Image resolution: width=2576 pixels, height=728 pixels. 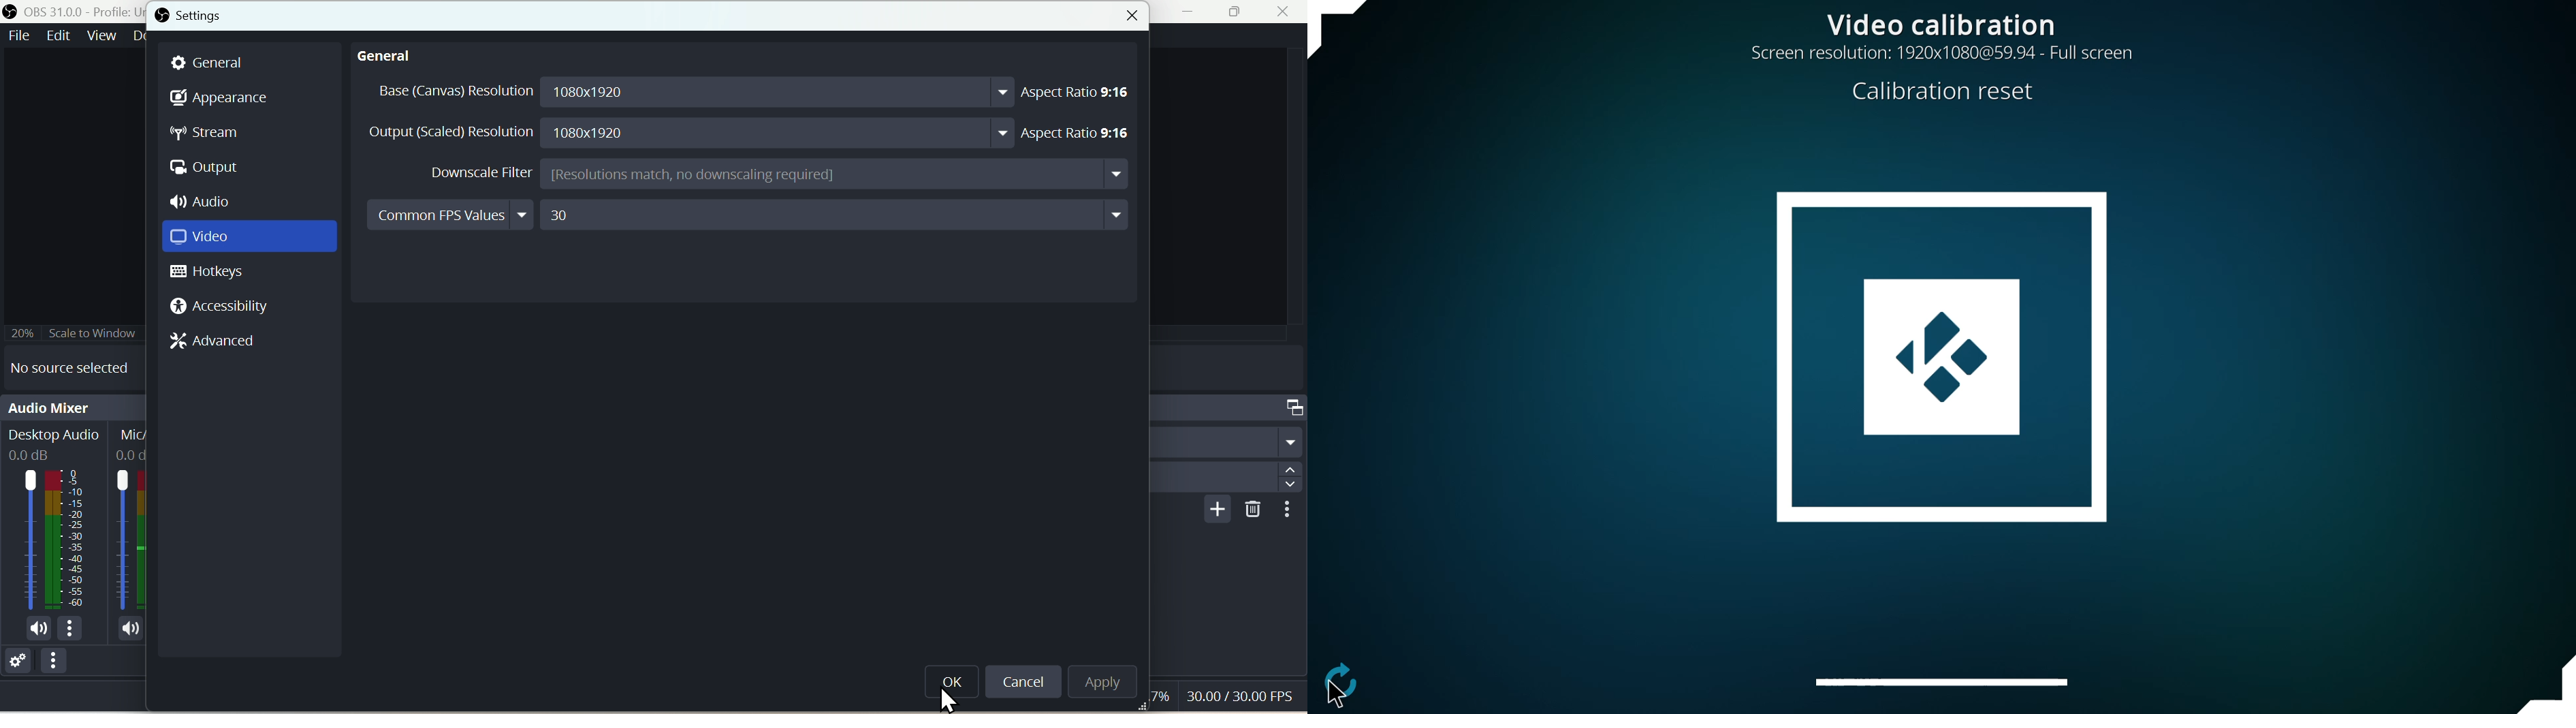 I want to click on video calibration, so click(x=1946, y=20).